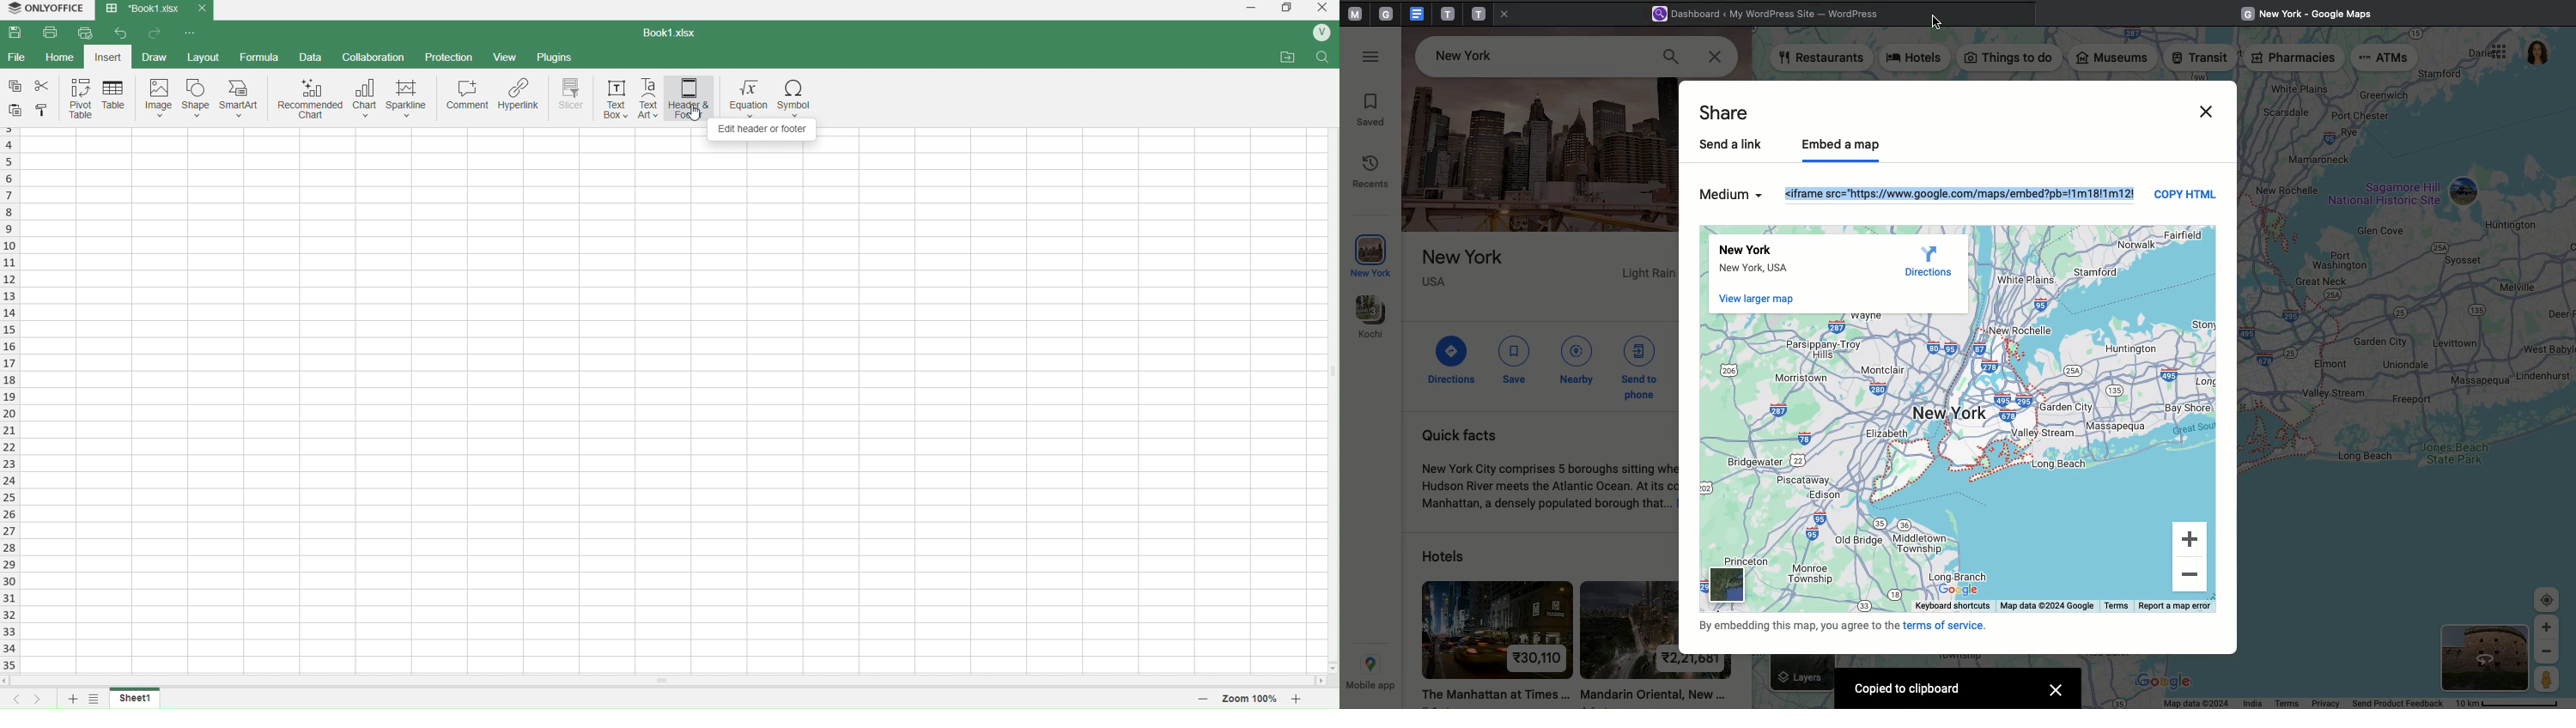 The image size is (2576, 728). I want to click on ATMs, so click(2385, 59).